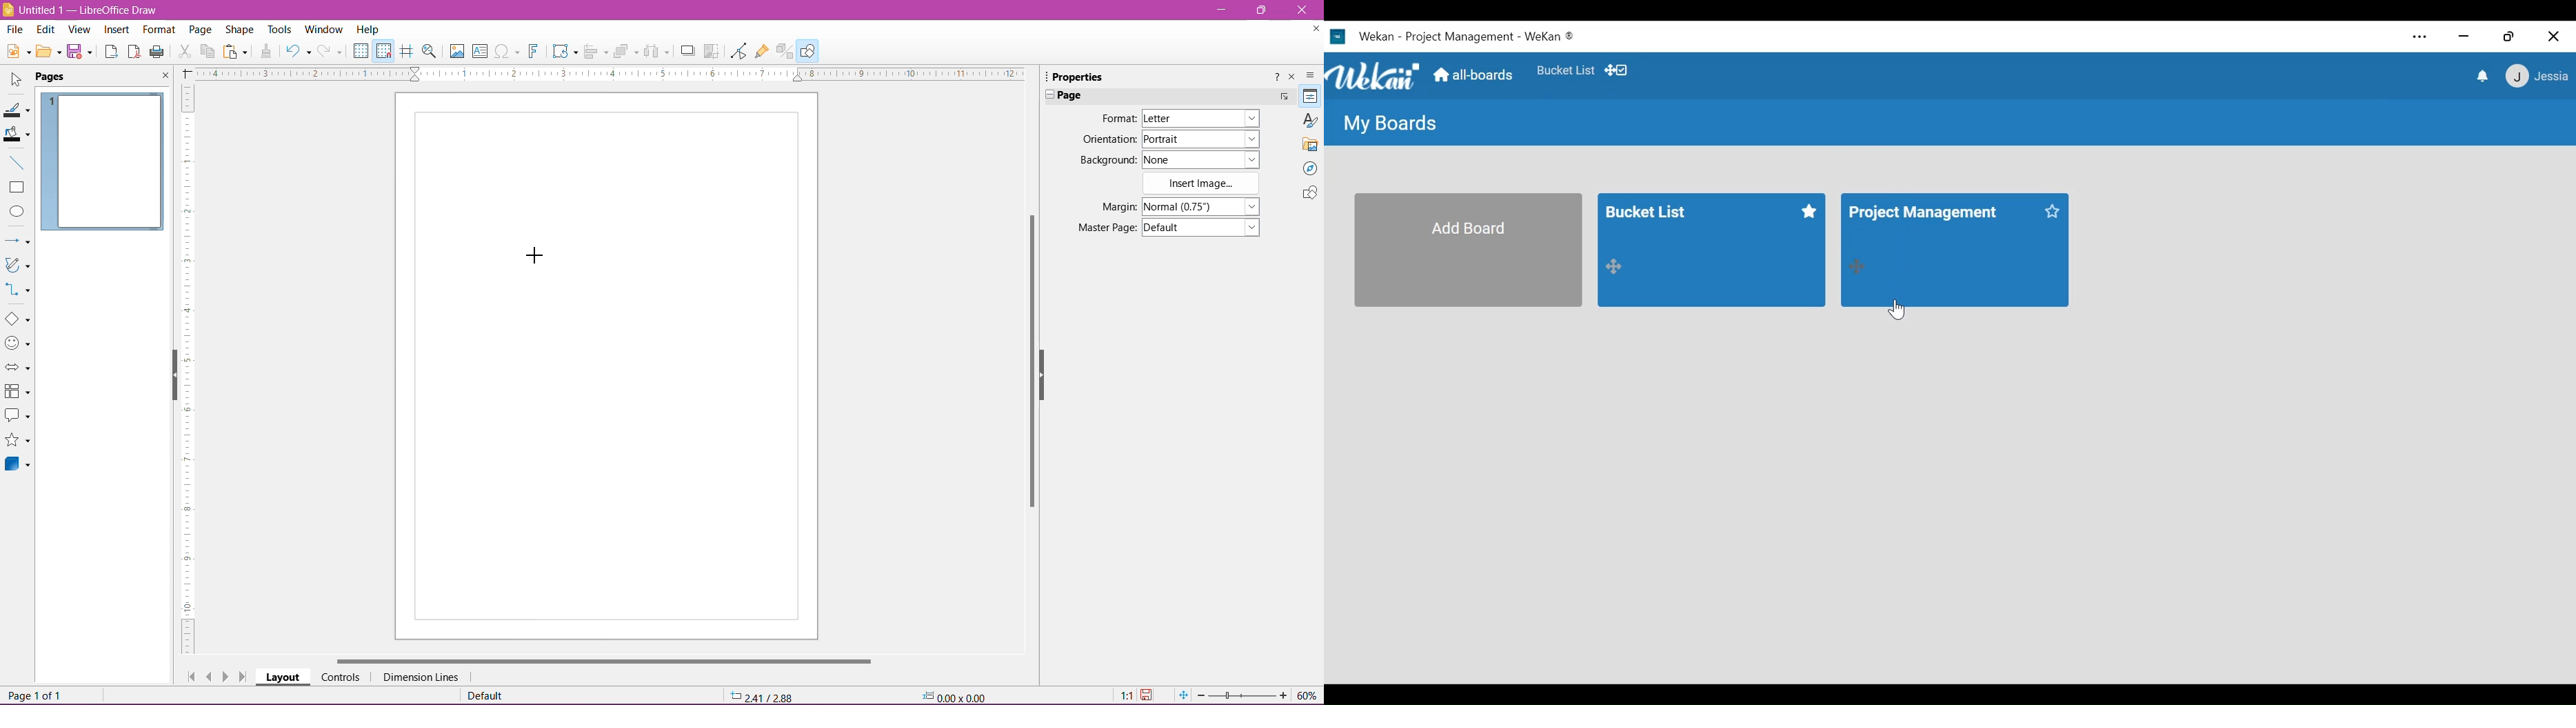  Describe the element at coordinates (1203, 206) in the screenshot. I see `Set page margin dimensions` at that location.